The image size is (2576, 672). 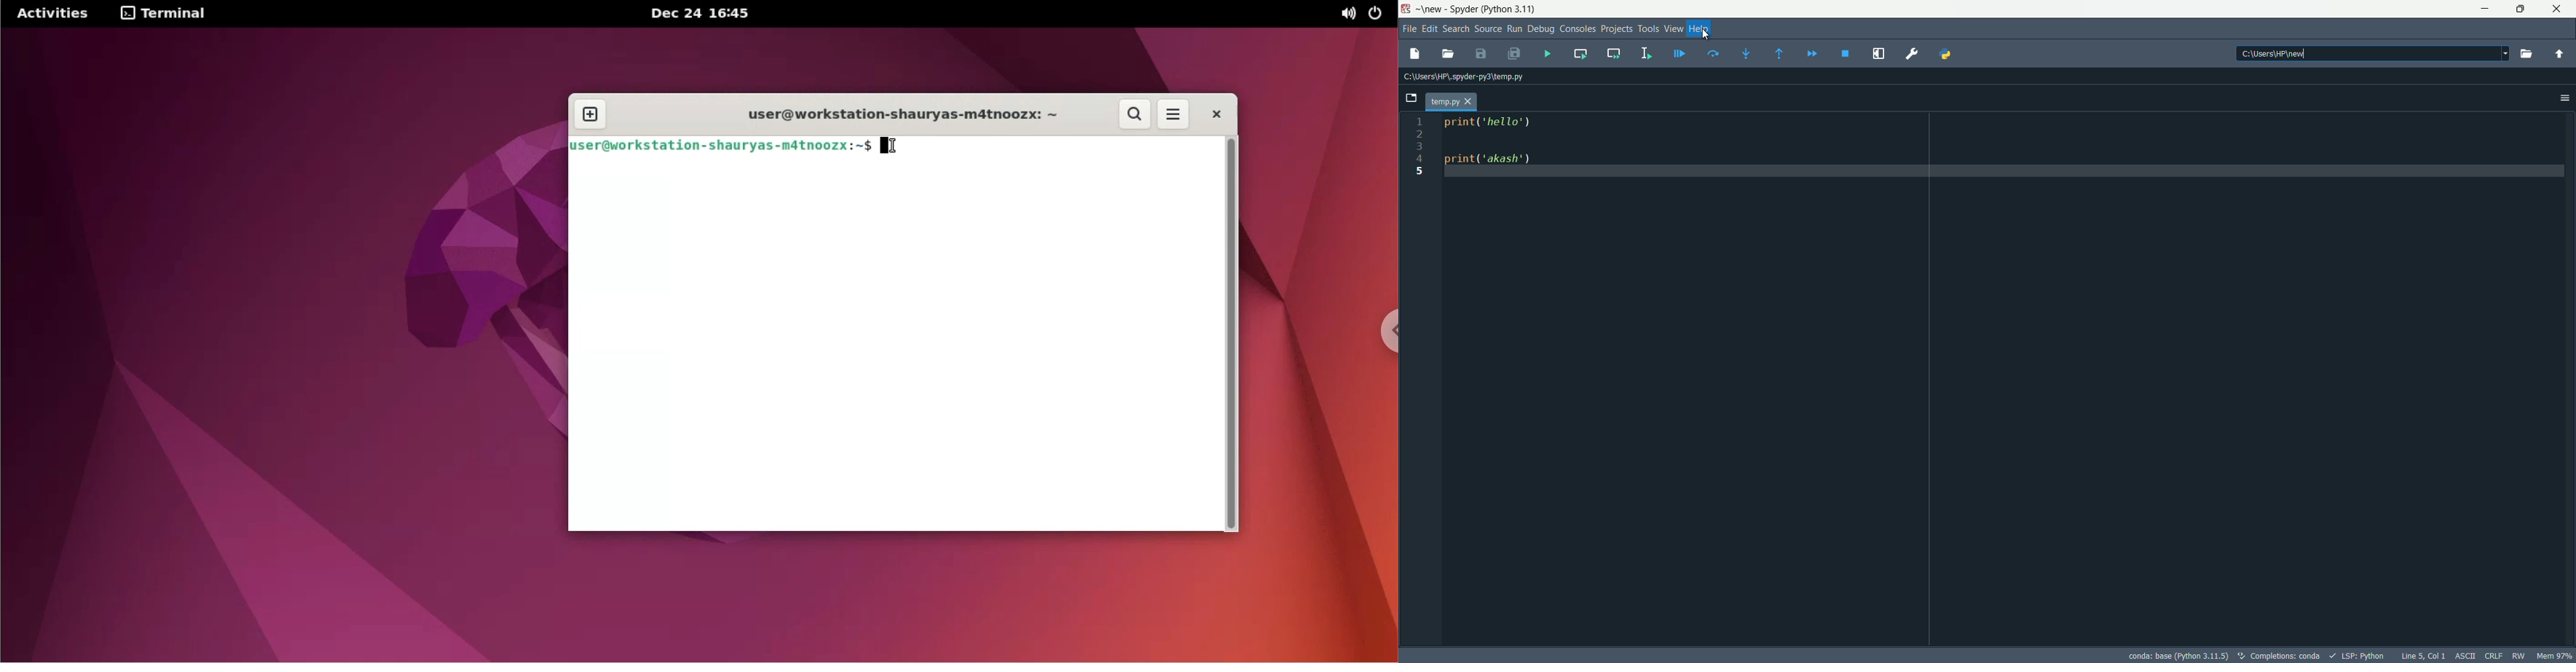 What do you see at coordinates (1701, 29) in the screenshot?
I see `help menu` at bounding box center [1701, 29].